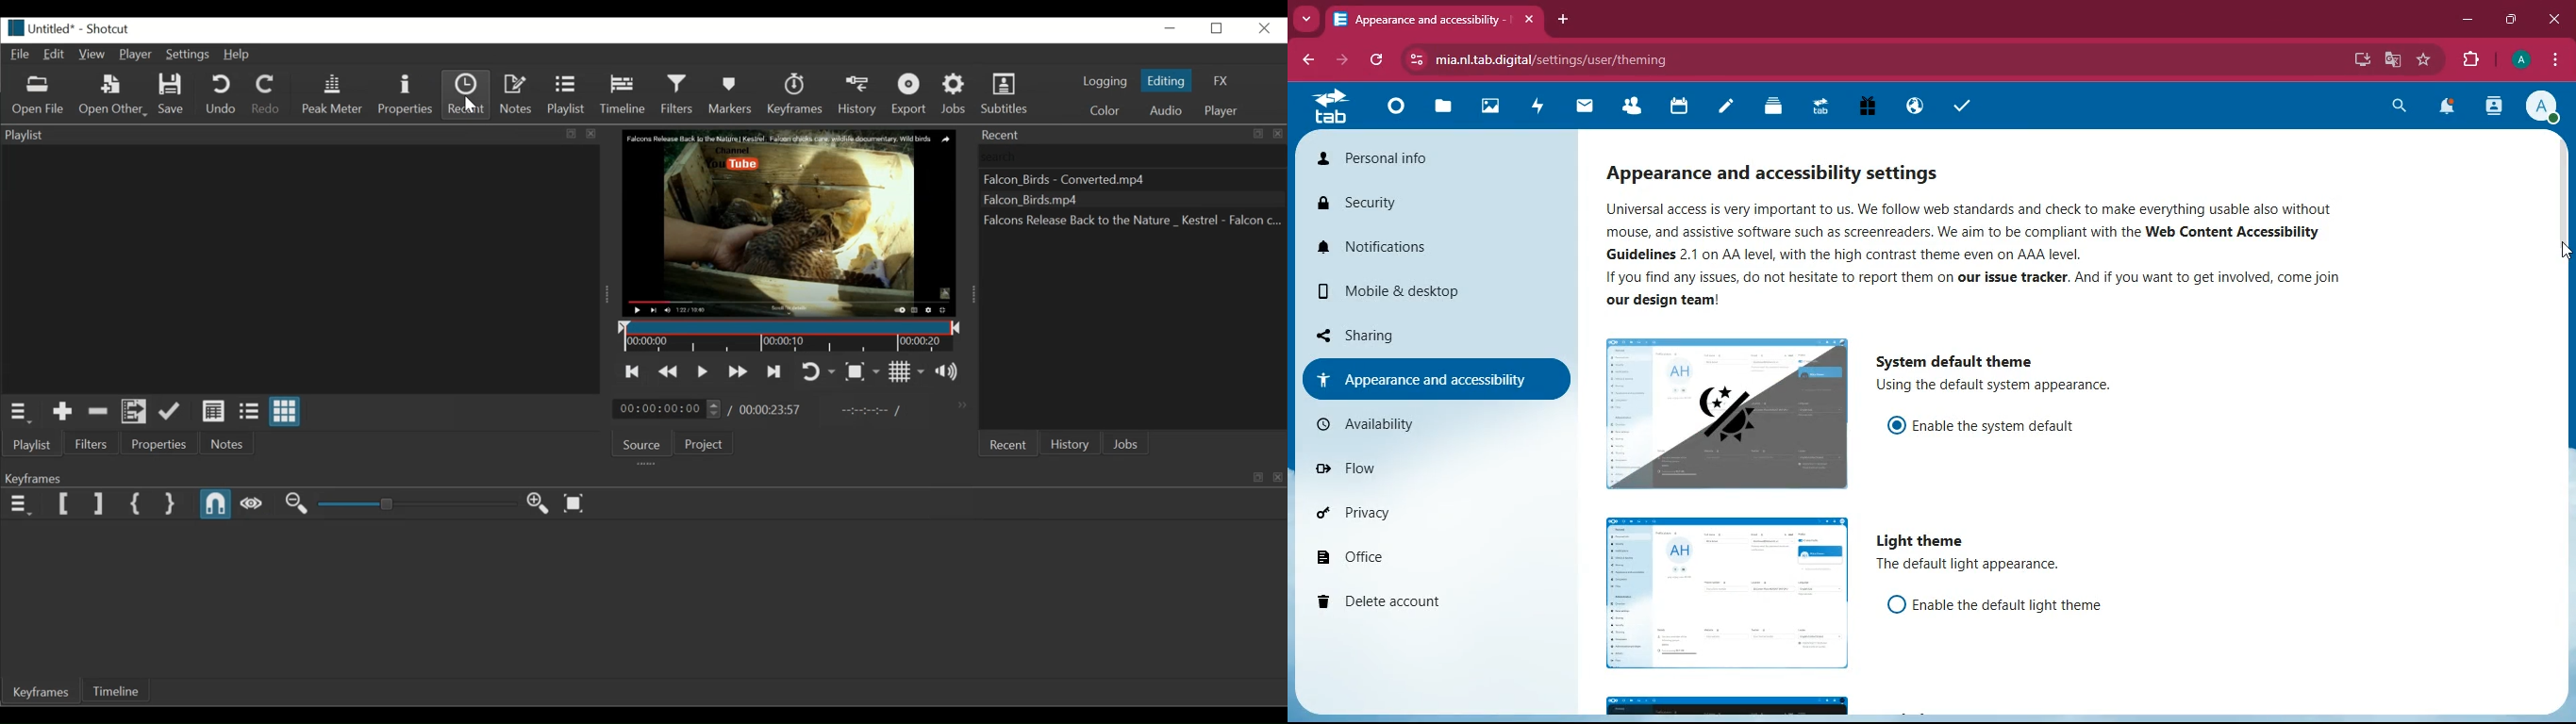 This screenshot has height=728, width=2576. Describe the element at coordinates (733, 95) in the screenshot. I see `Markers` at that location.